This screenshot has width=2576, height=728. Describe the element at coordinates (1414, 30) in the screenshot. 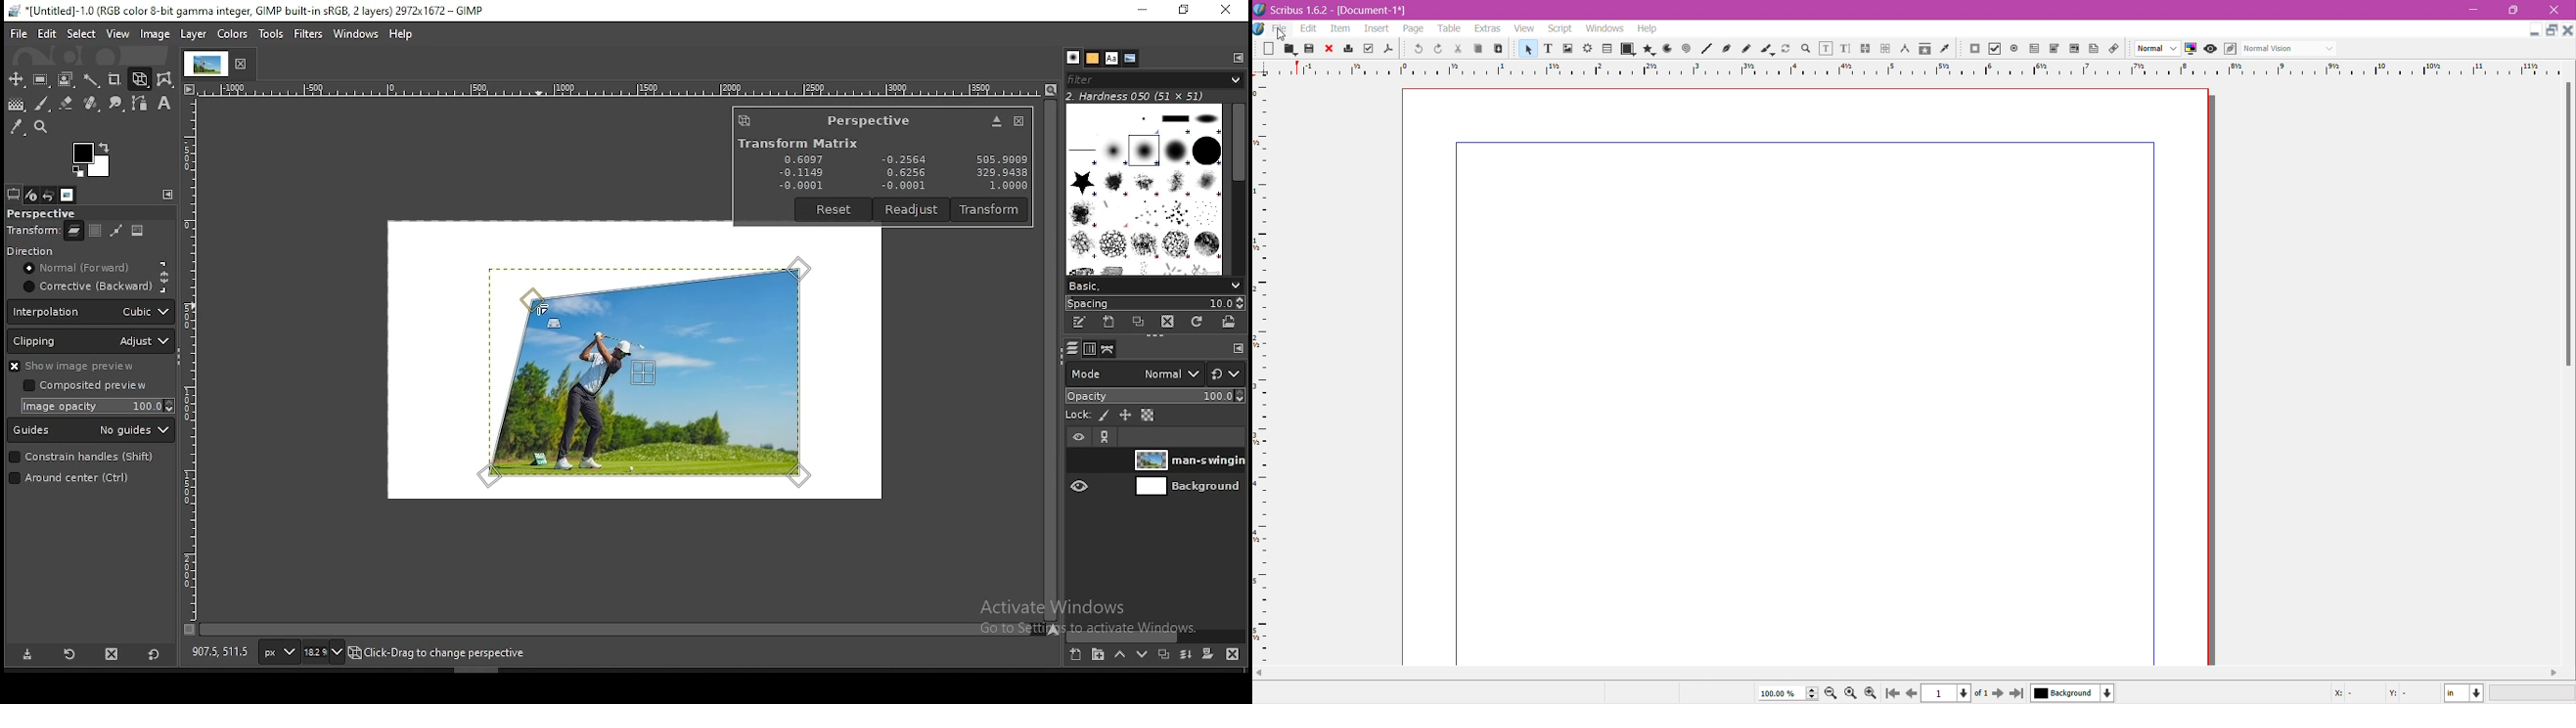

I see `page menu` at that location.